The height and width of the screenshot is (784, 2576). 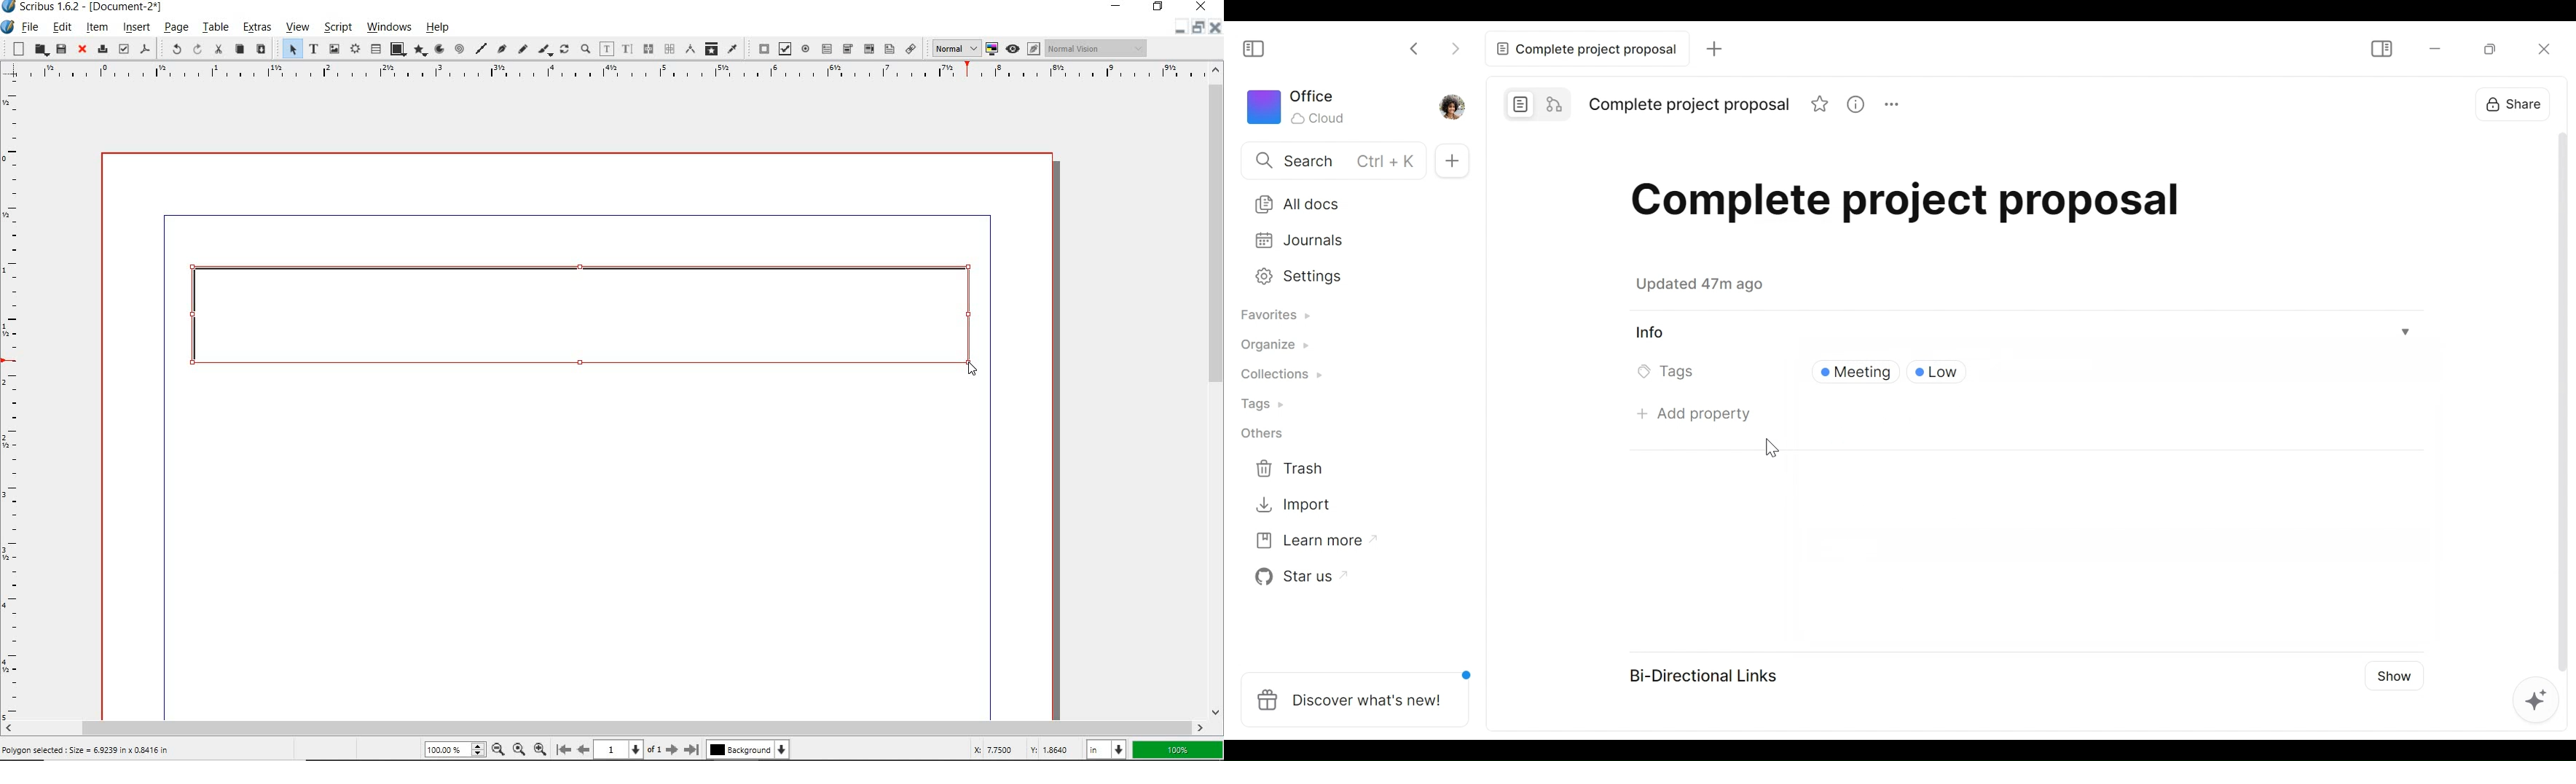 What do you see at coordinates (546, 50) in the screenshot?
I see `calligraphic line` at bounding box center [546, 50].